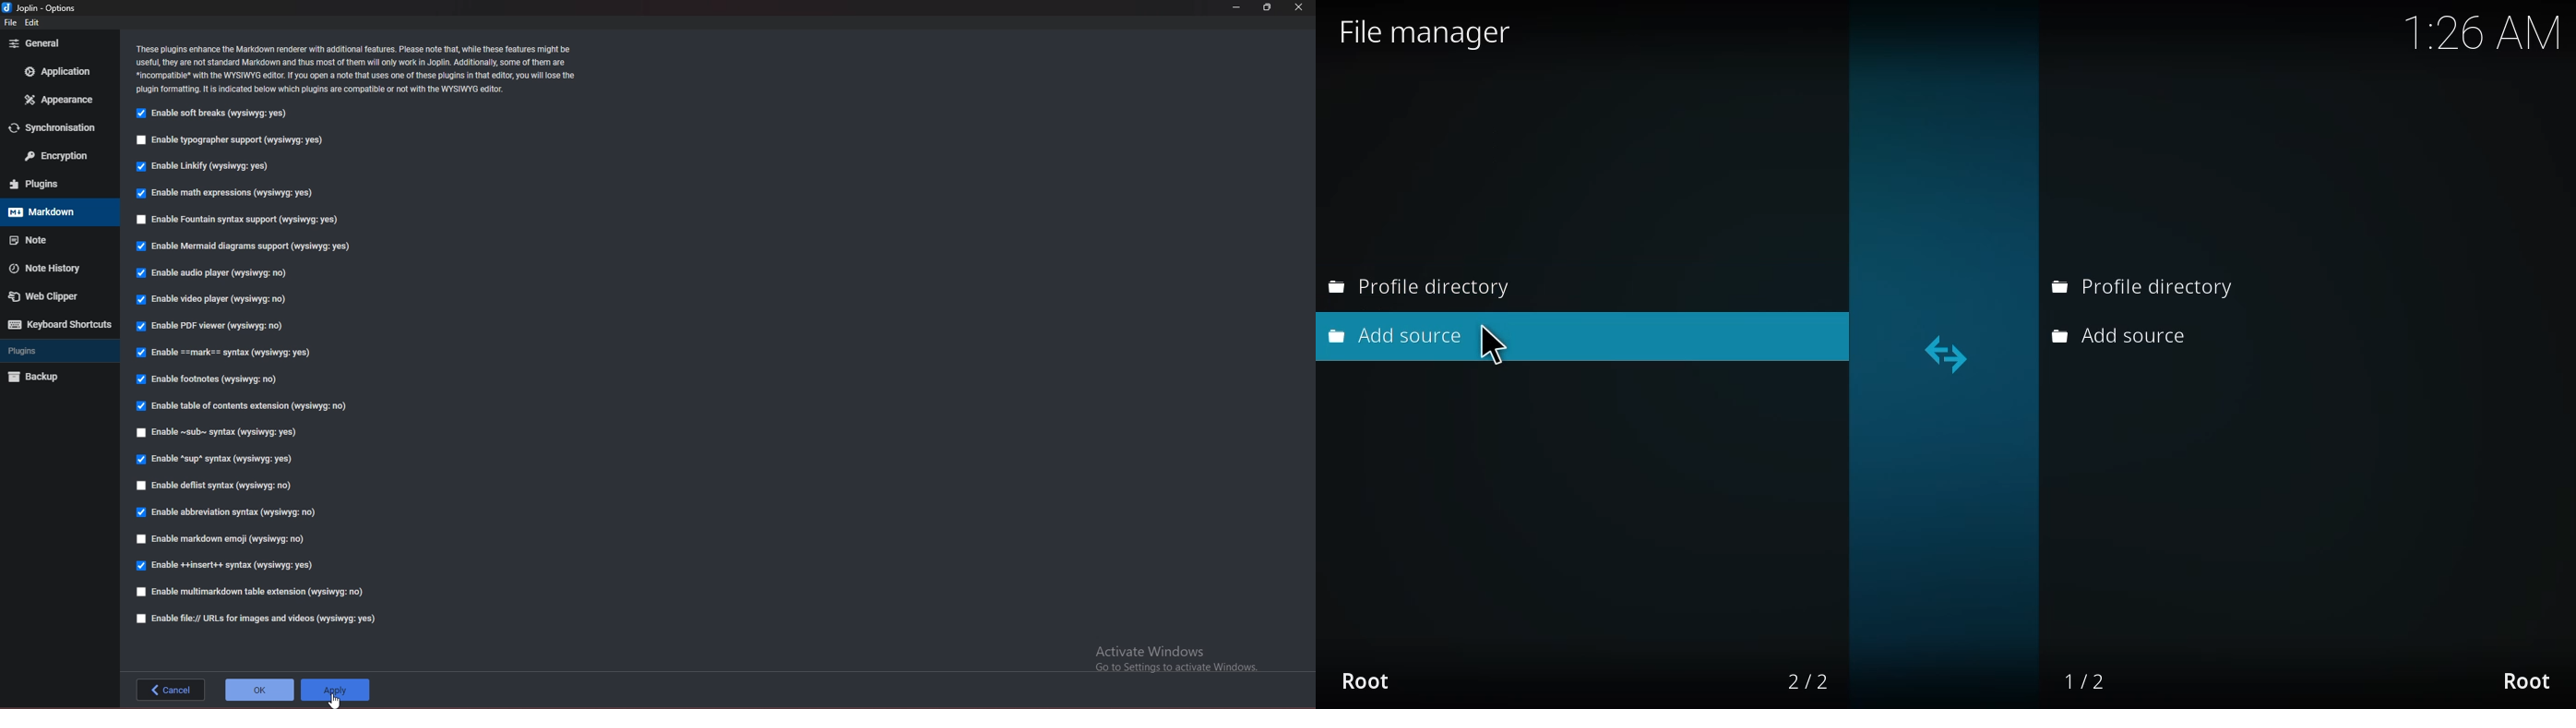 Image resolution: width=2576 pixels, height=728 pixels. What do you see at coordinates (216, 300) in the screenshot?
I see `enable video player` at bounding box center [216, 300].